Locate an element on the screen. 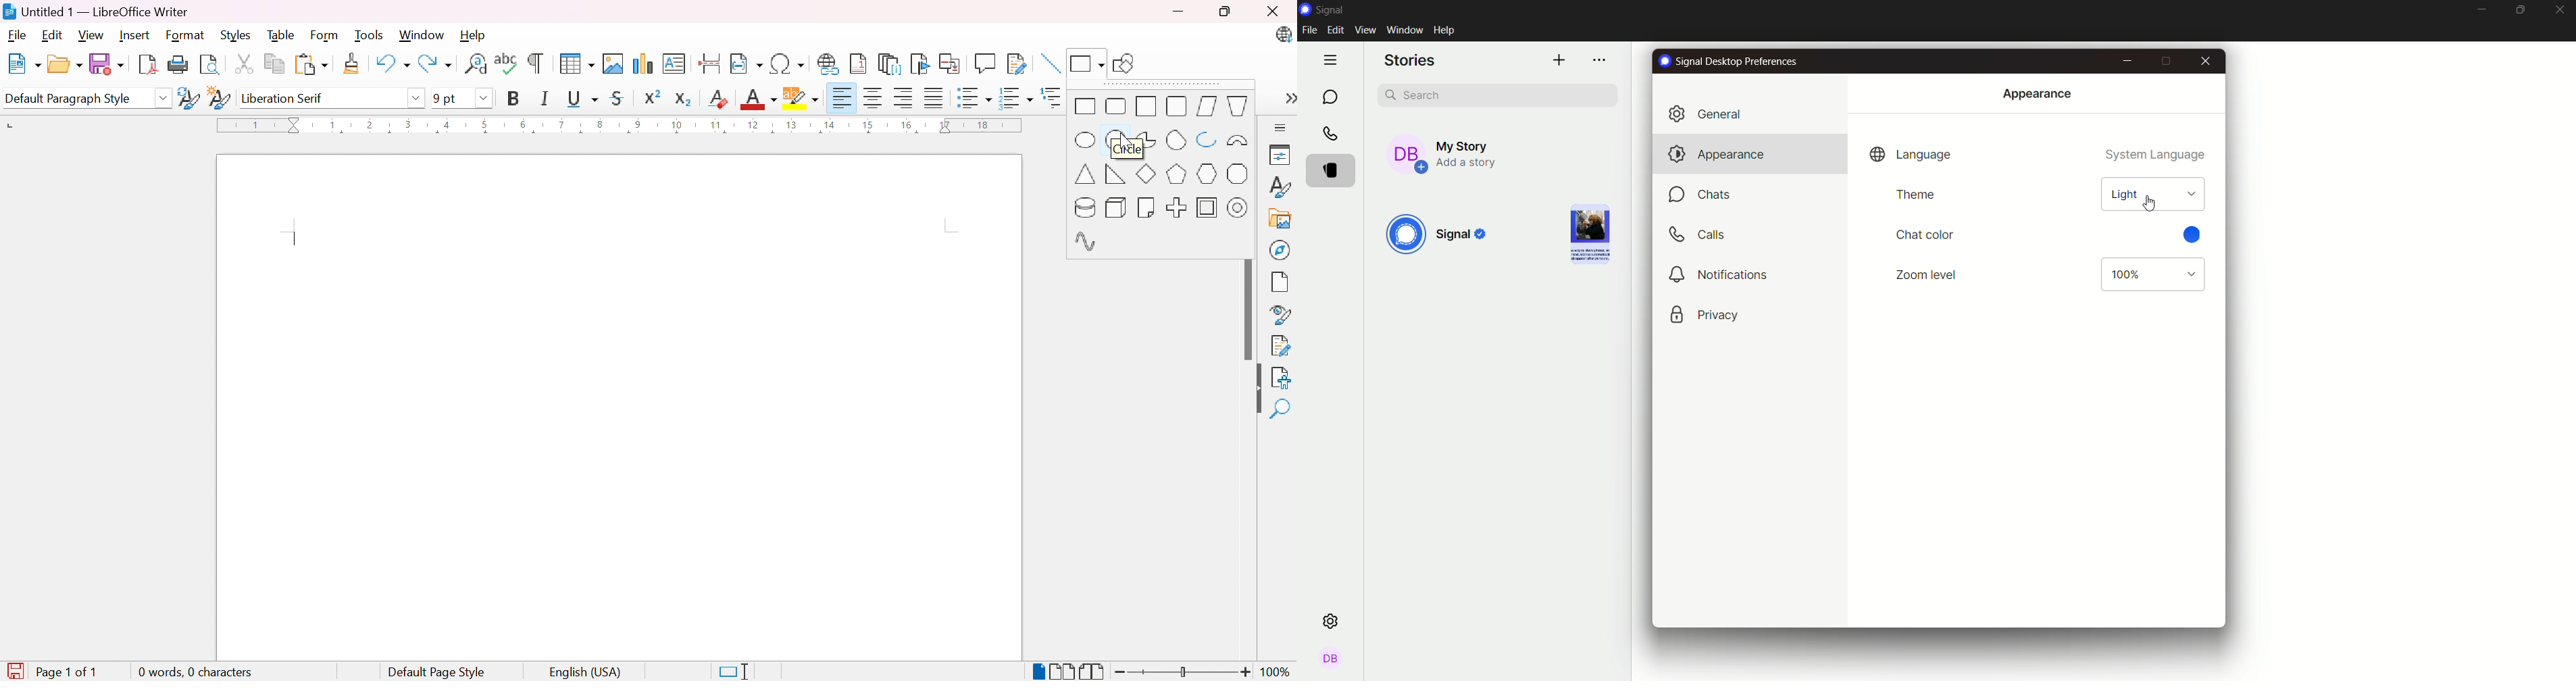 This screenshot has height=700, width=2576. language is located at coordinates (1911, 155).